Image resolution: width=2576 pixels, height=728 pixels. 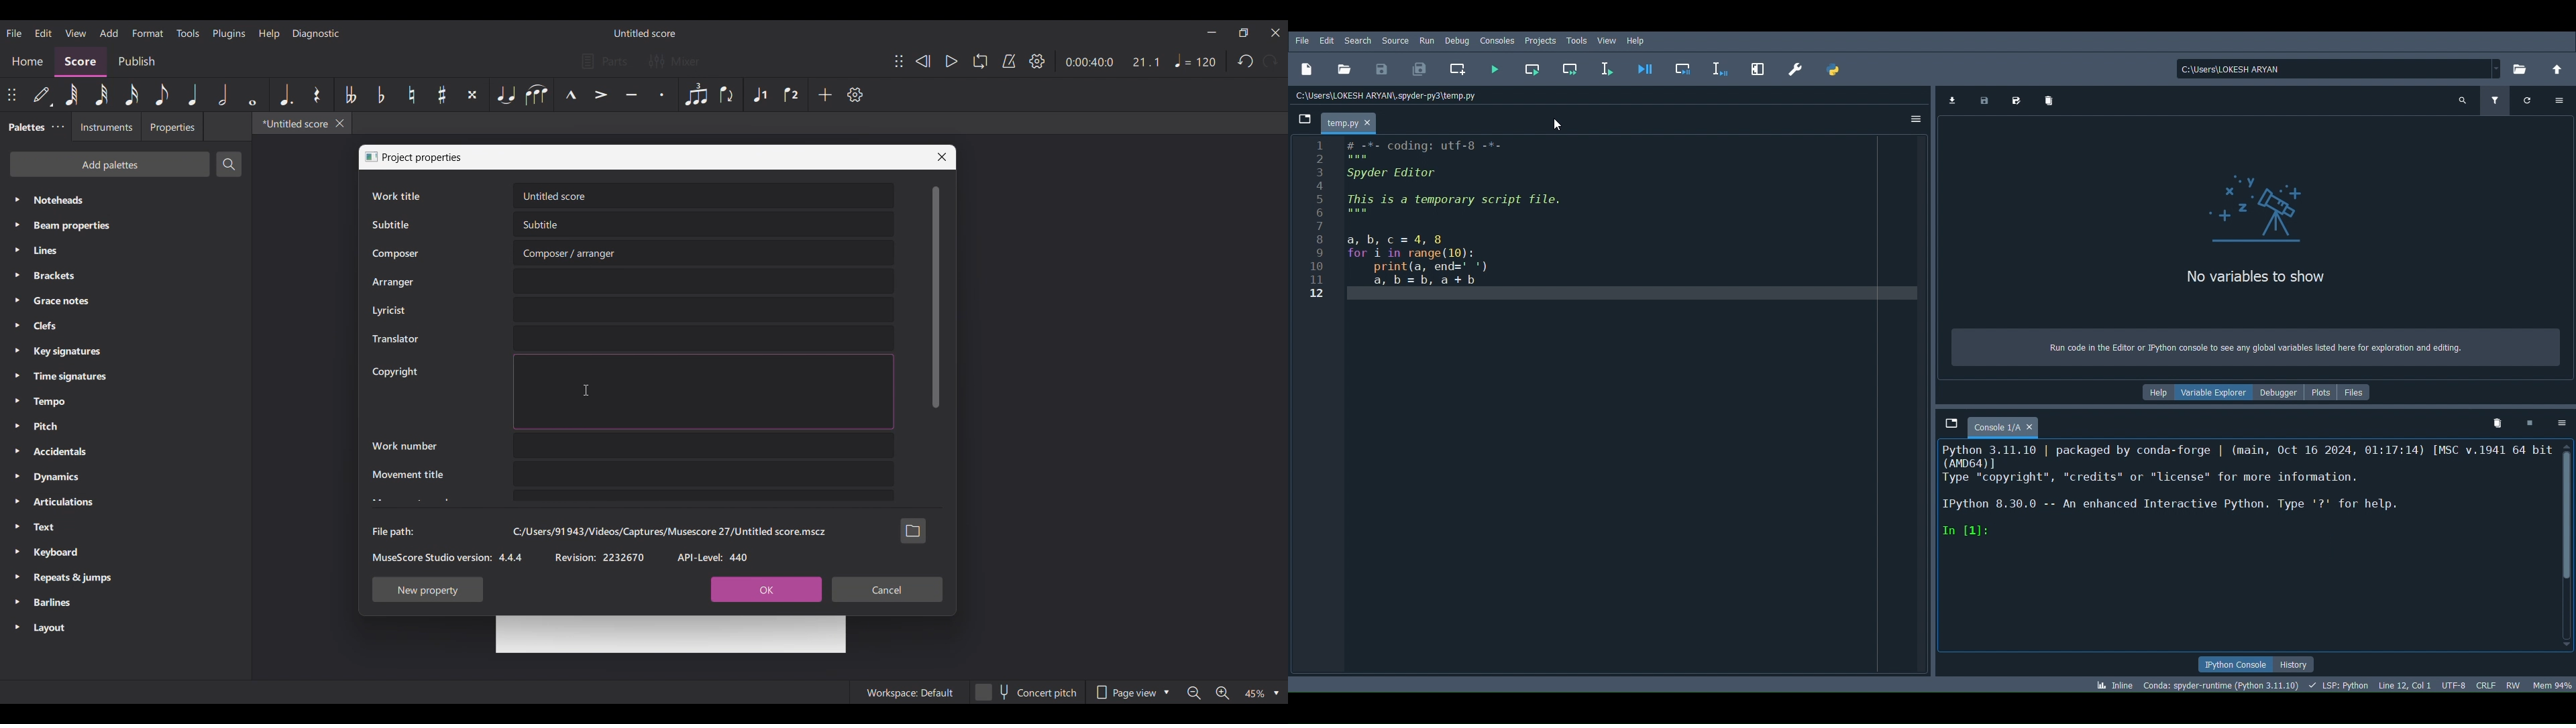 What do you see at coordinates (1497, 40) in the screenshot?
I see `Consoles` at bounding box center [1497, 40].